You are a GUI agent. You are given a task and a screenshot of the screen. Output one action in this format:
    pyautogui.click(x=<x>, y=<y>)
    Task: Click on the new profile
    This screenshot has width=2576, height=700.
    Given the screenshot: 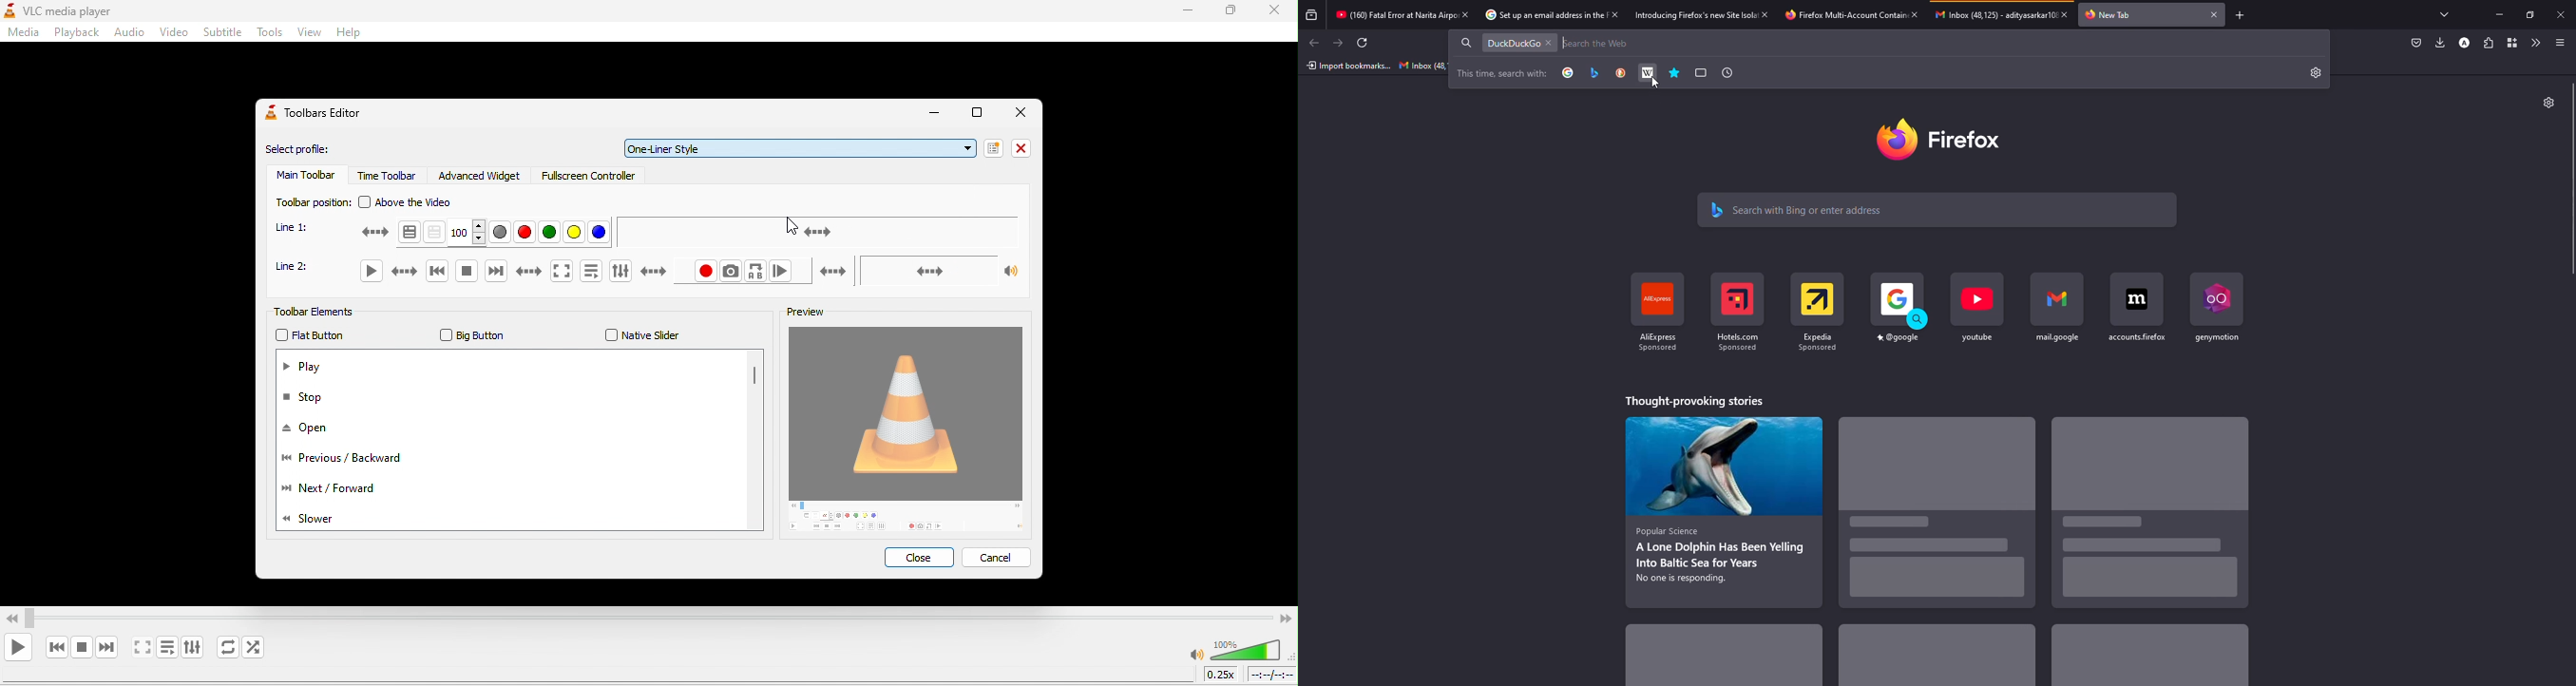 What is the action you would take?
    pyautogui.click(x=994, y=148)
    